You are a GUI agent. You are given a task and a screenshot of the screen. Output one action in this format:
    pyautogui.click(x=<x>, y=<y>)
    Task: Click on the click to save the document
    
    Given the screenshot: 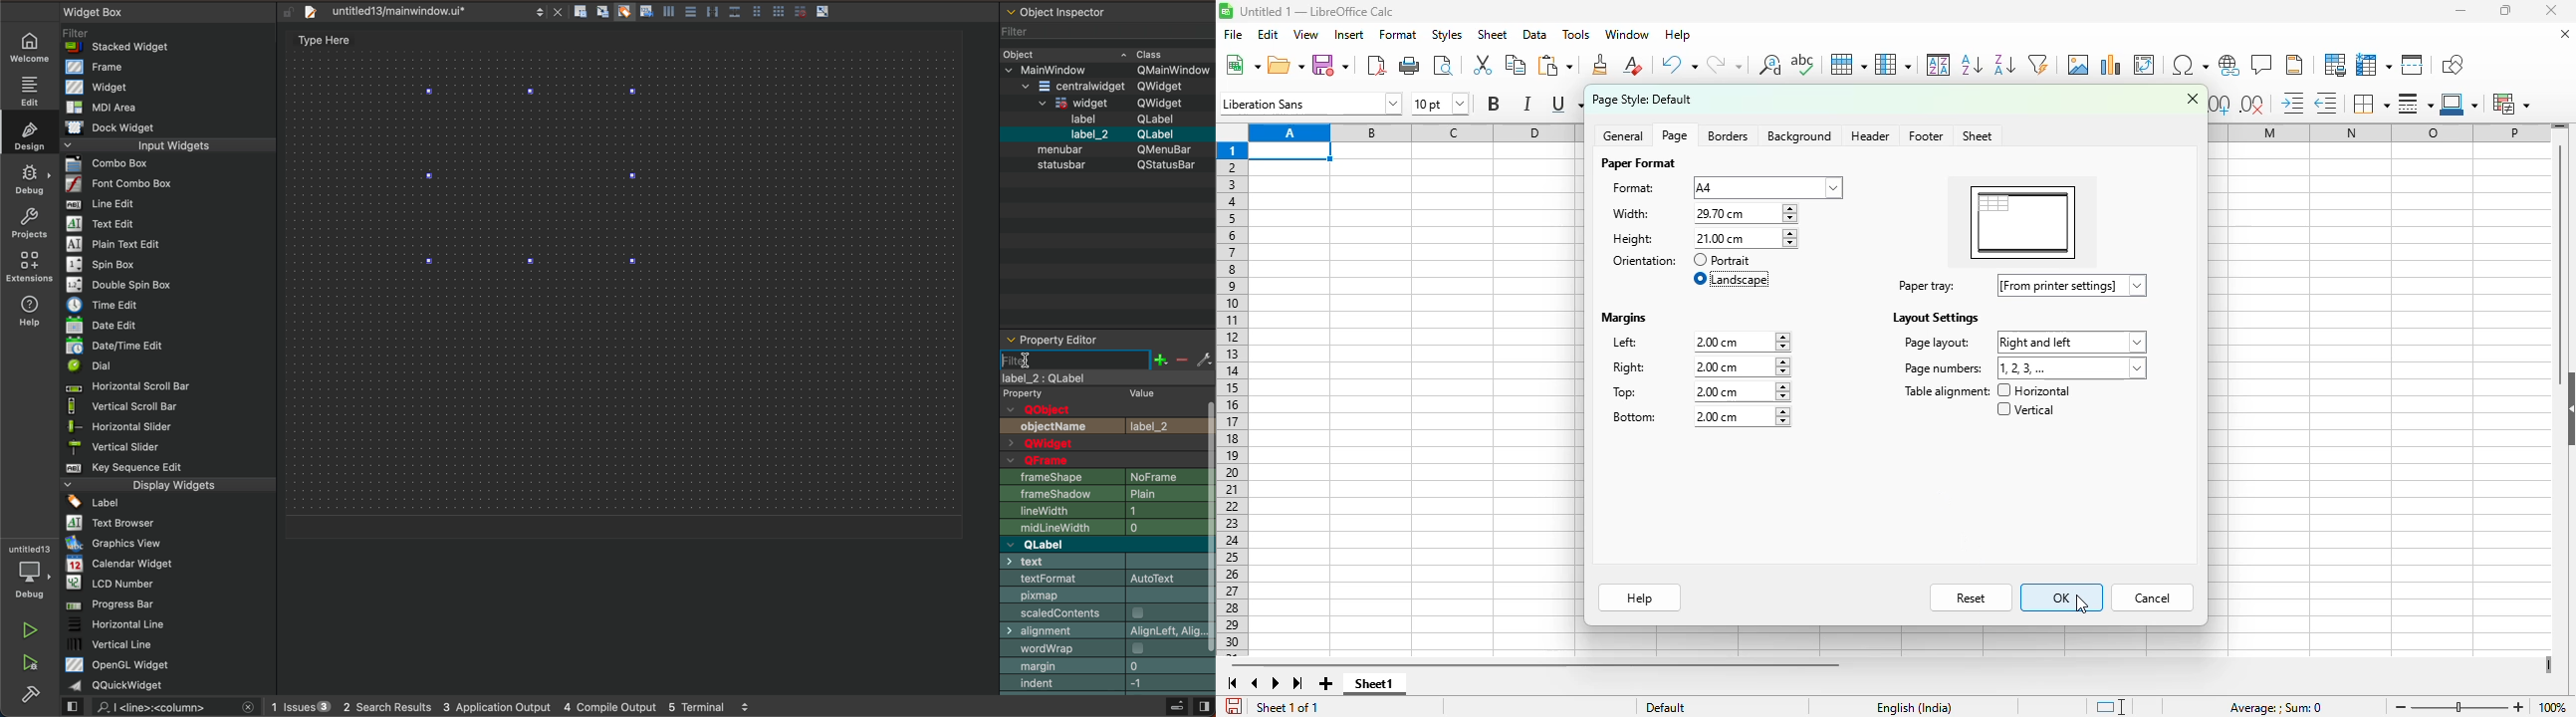 What is the action you would take?
    pyautogui.click(x=1235, y=706)
    